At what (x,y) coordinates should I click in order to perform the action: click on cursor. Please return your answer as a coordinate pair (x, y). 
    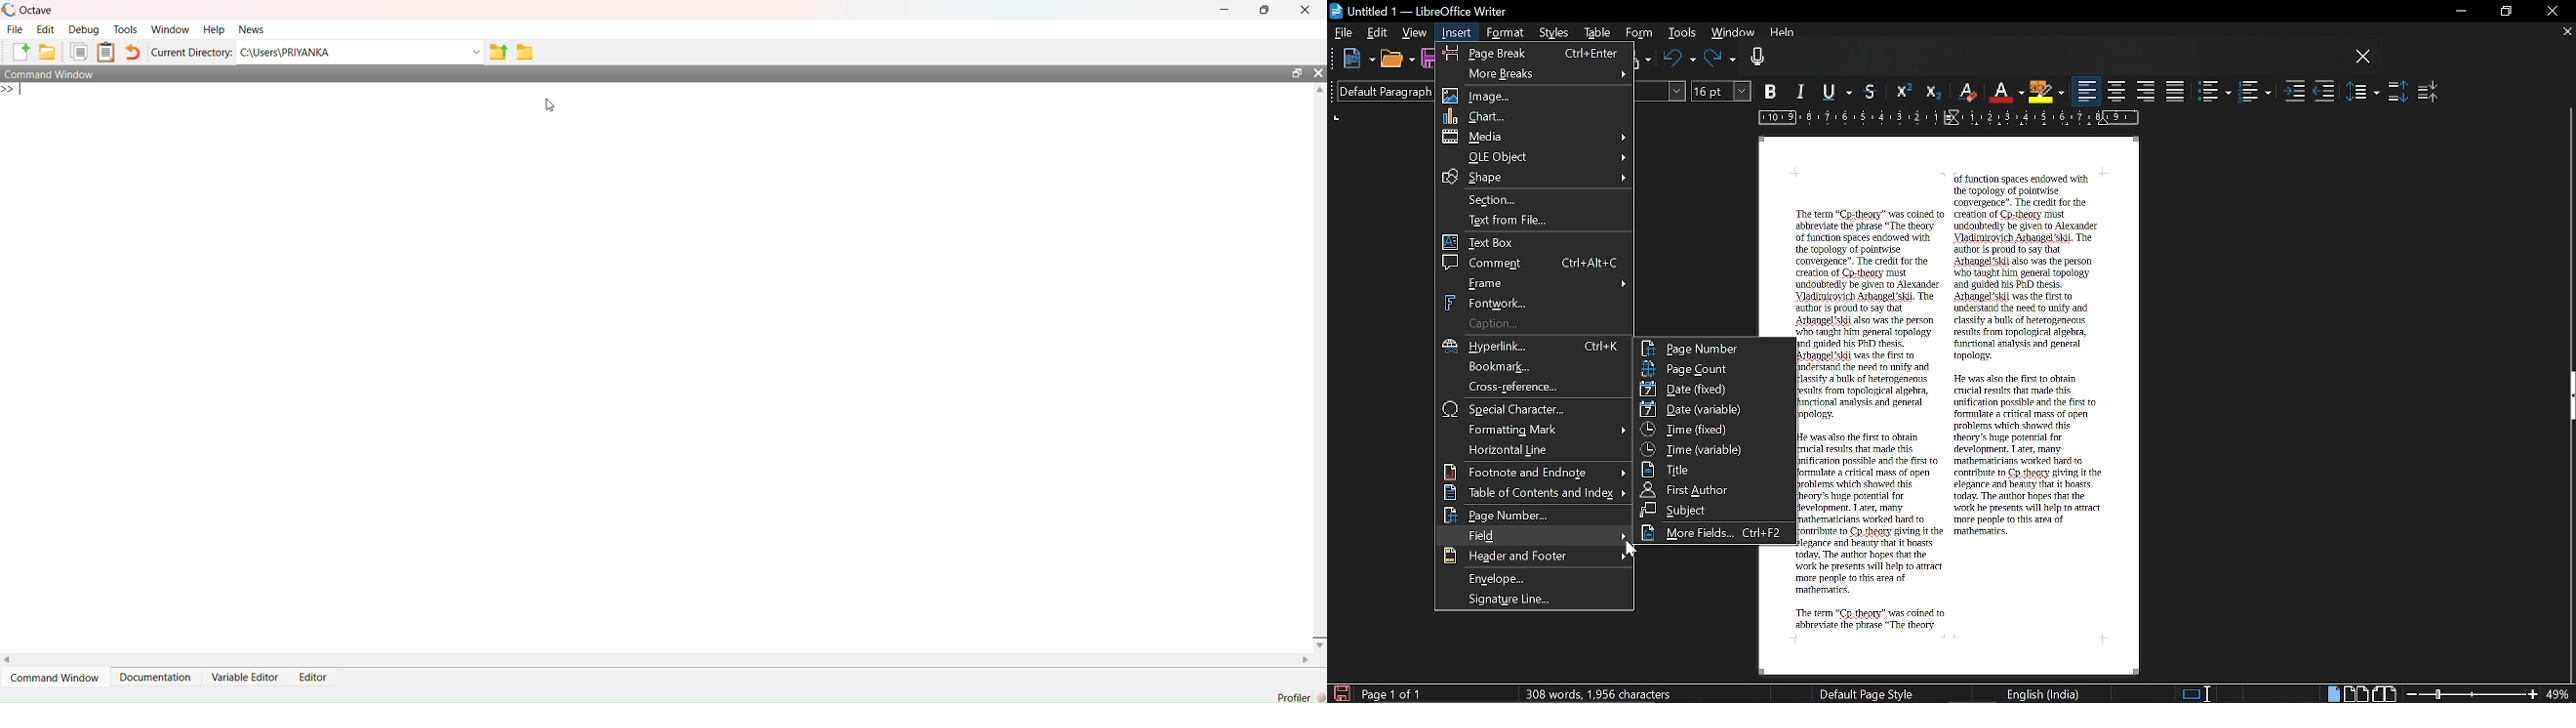
    Looking at the image, I should click on (1630, 549).